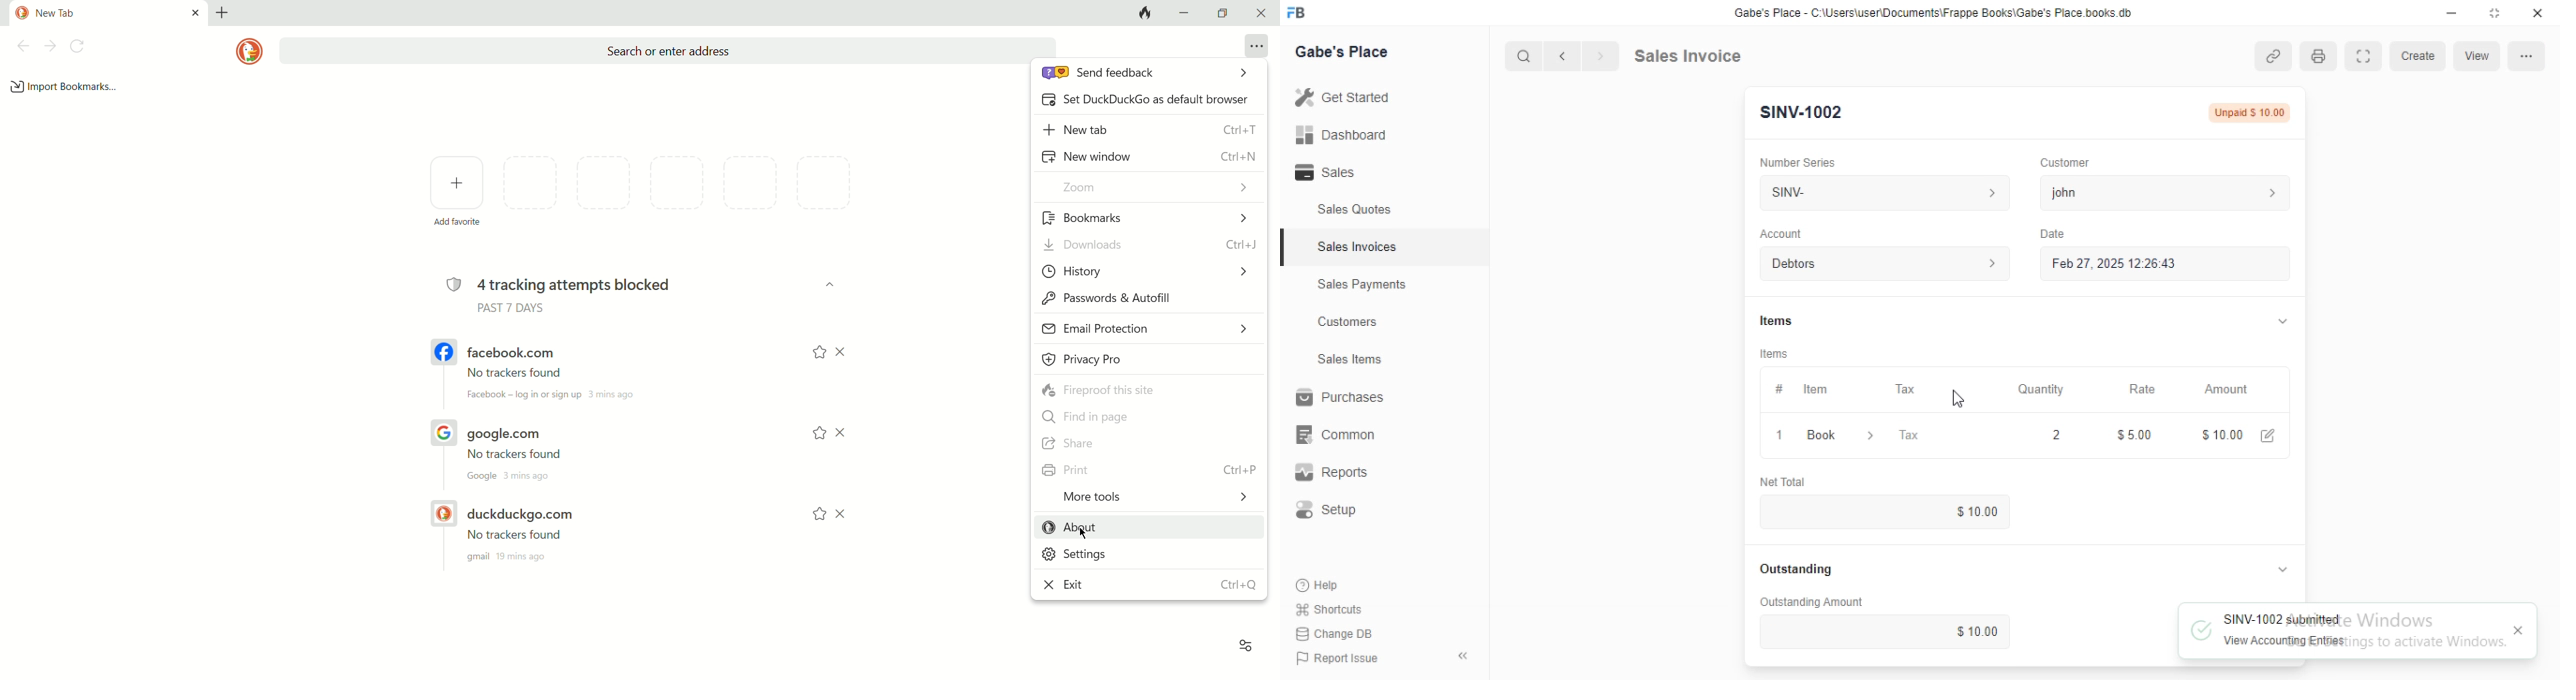 The height and width of the screenshot is (700, 2576). Describe the element at coordinates (2033, 437) in the screenshot. I see `Quantity` at that location.